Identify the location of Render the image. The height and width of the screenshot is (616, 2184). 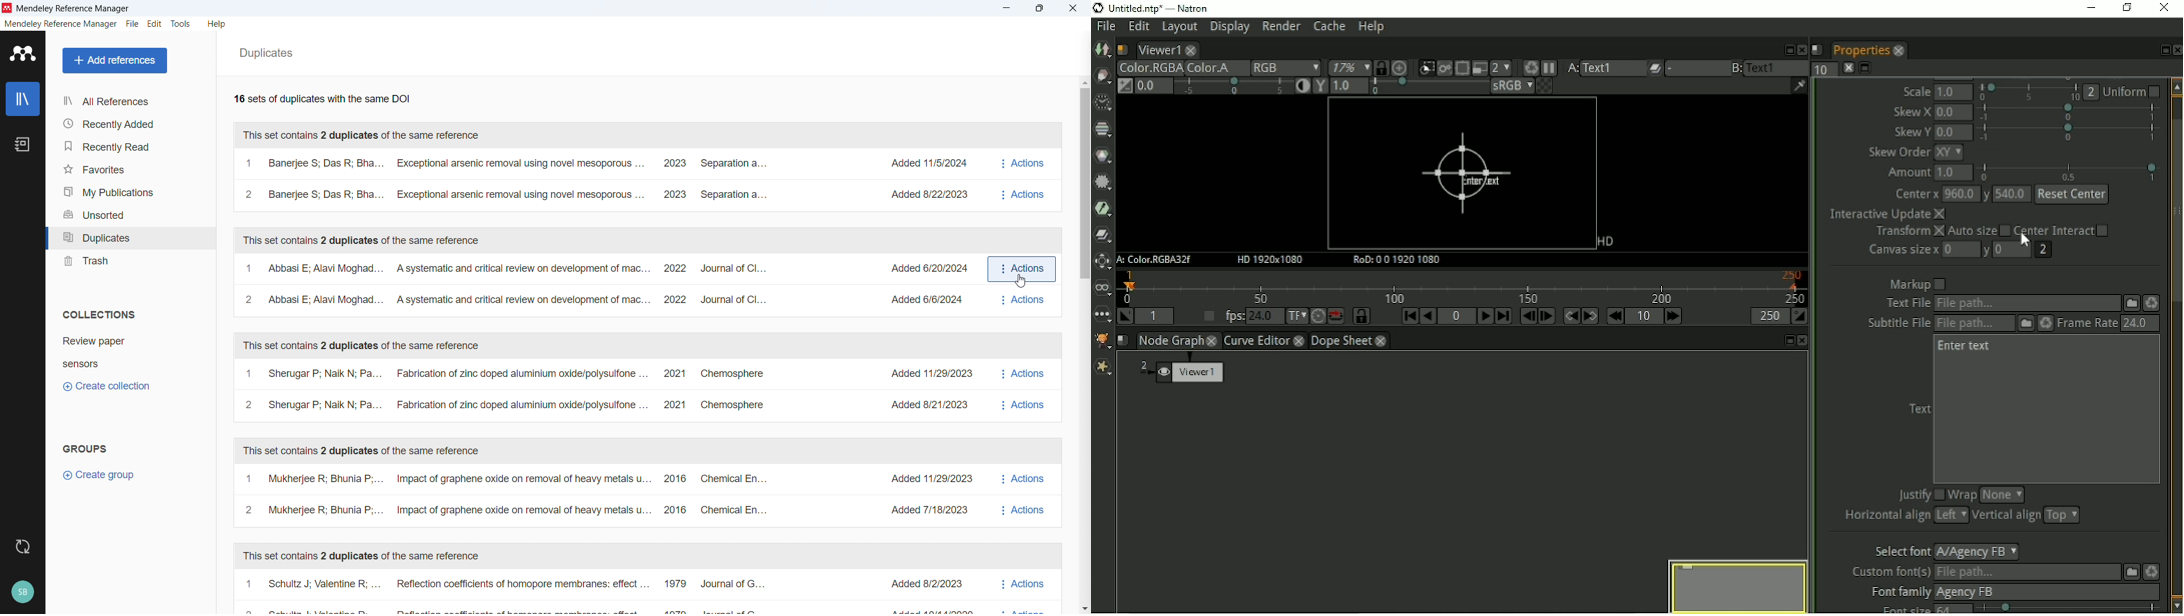
(1447, 66).